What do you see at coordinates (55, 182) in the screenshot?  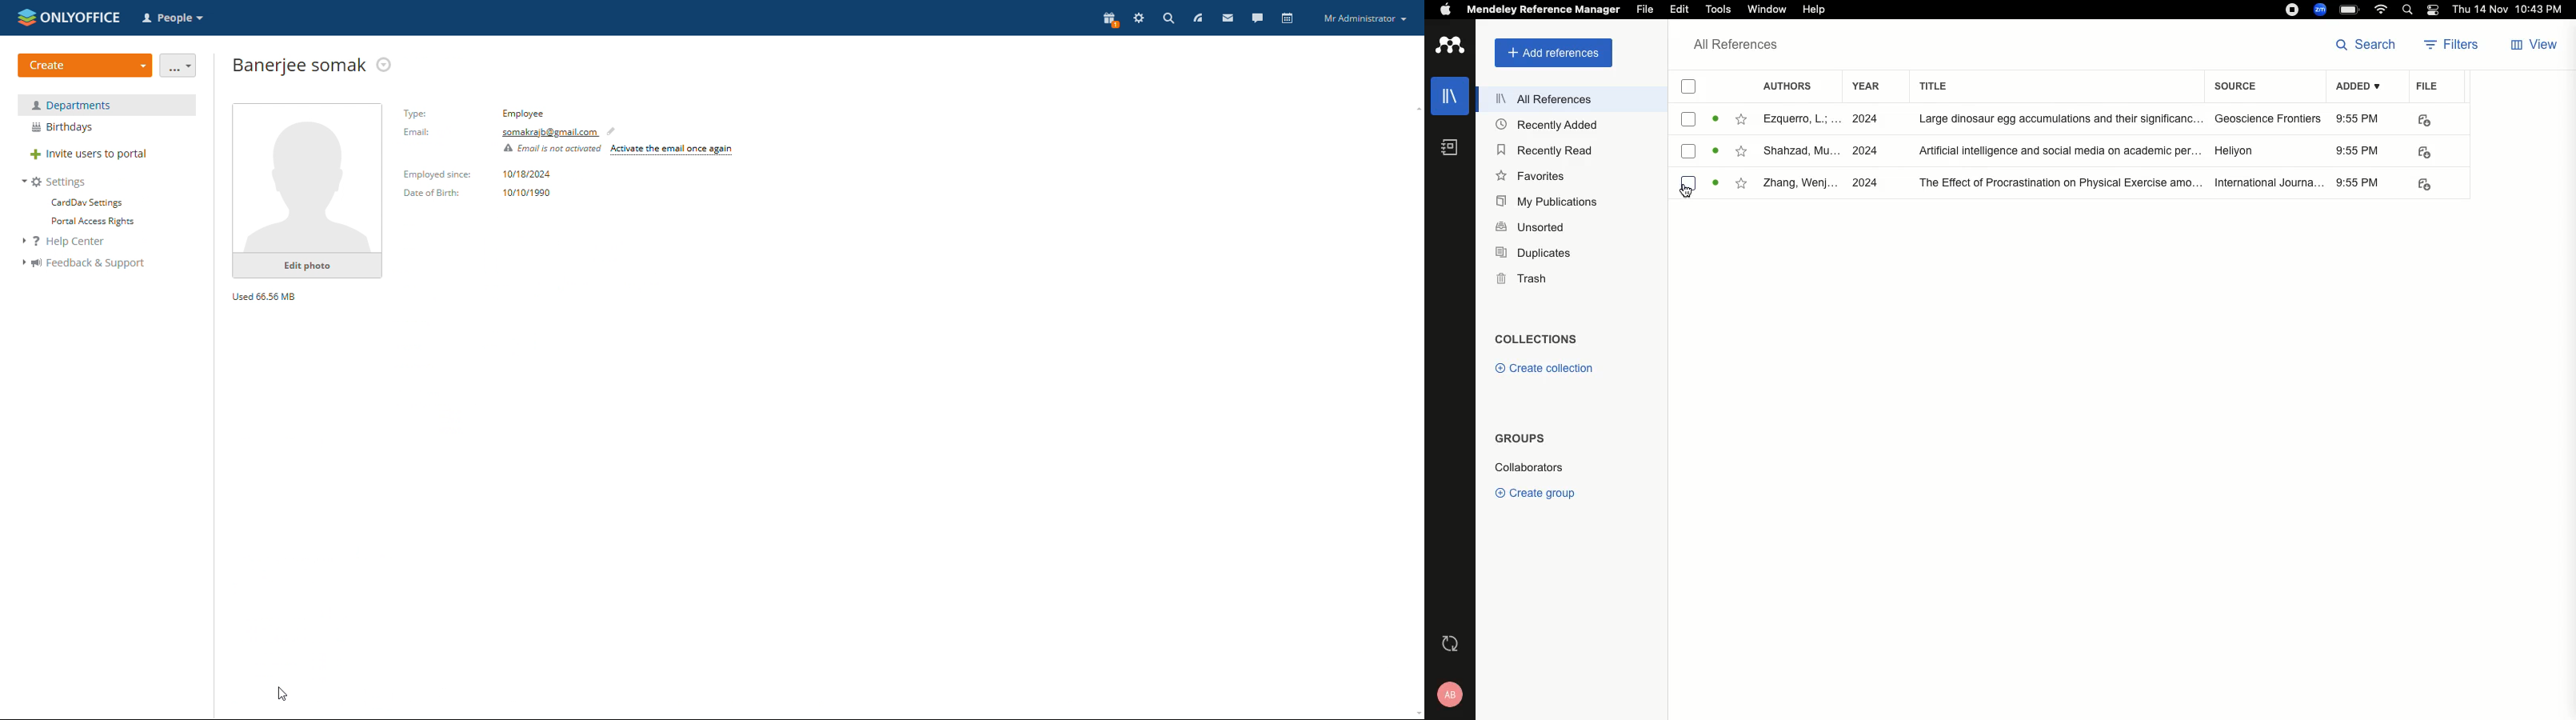 I see `settings` at bounding box center [55, 182].